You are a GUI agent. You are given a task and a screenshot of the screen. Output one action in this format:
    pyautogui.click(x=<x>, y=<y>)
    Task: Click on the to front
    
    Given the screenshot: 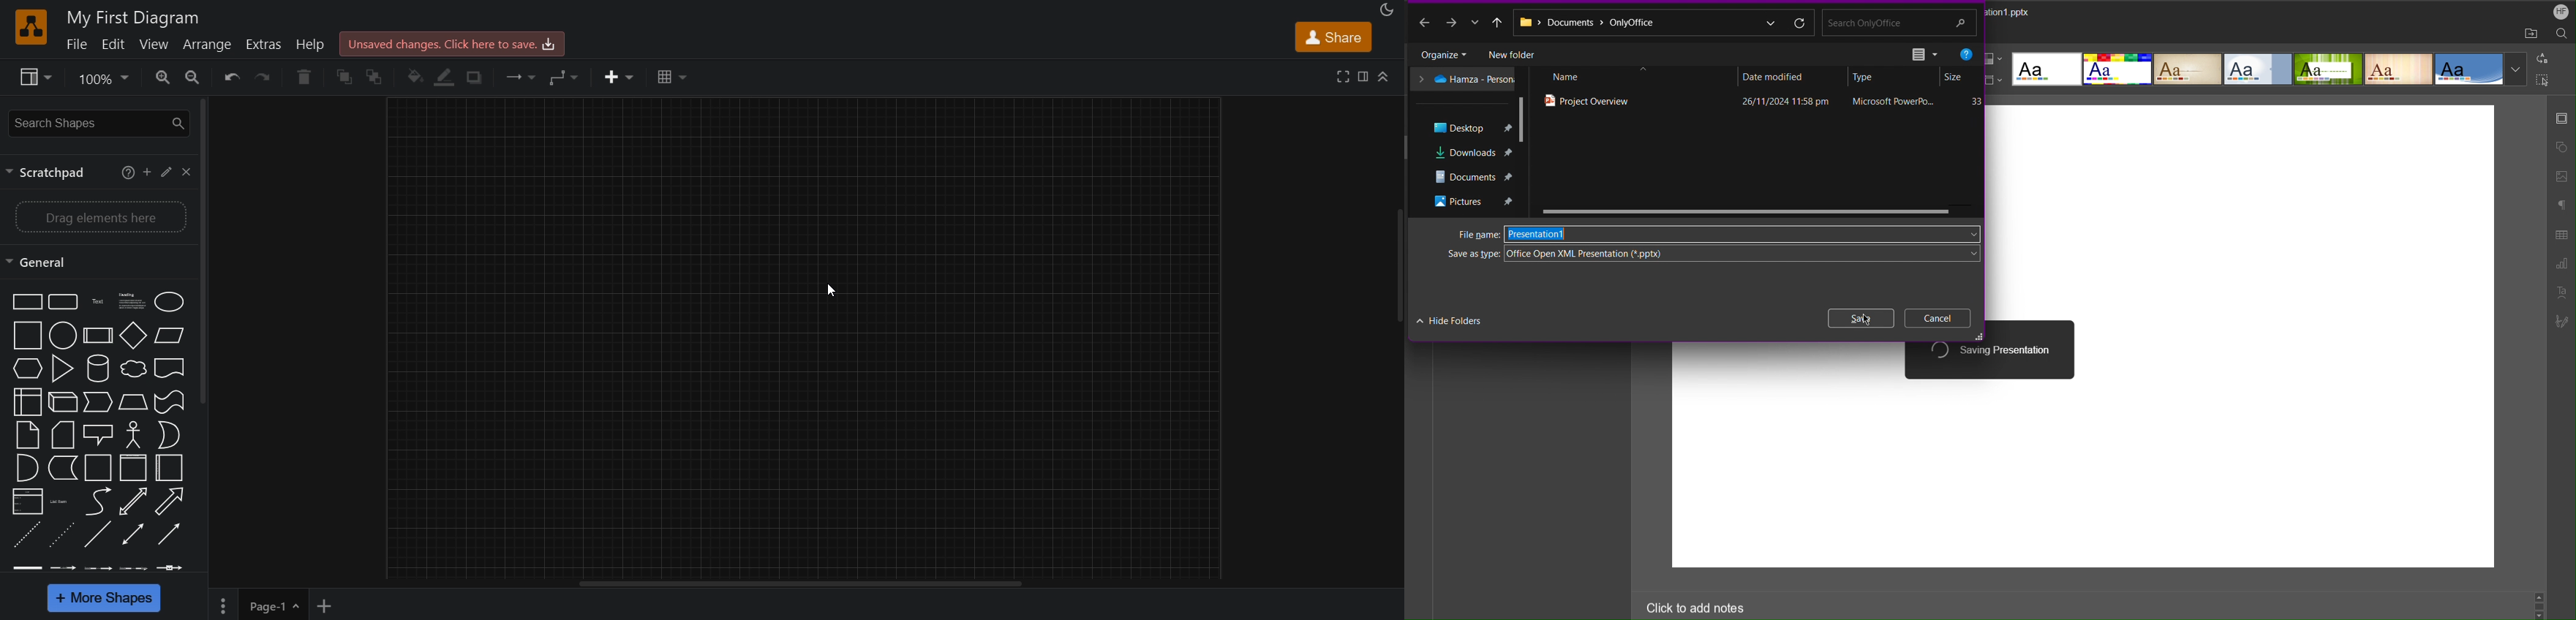 What is the action you would take?
    pyautogui.click(x=347, y=75)
    